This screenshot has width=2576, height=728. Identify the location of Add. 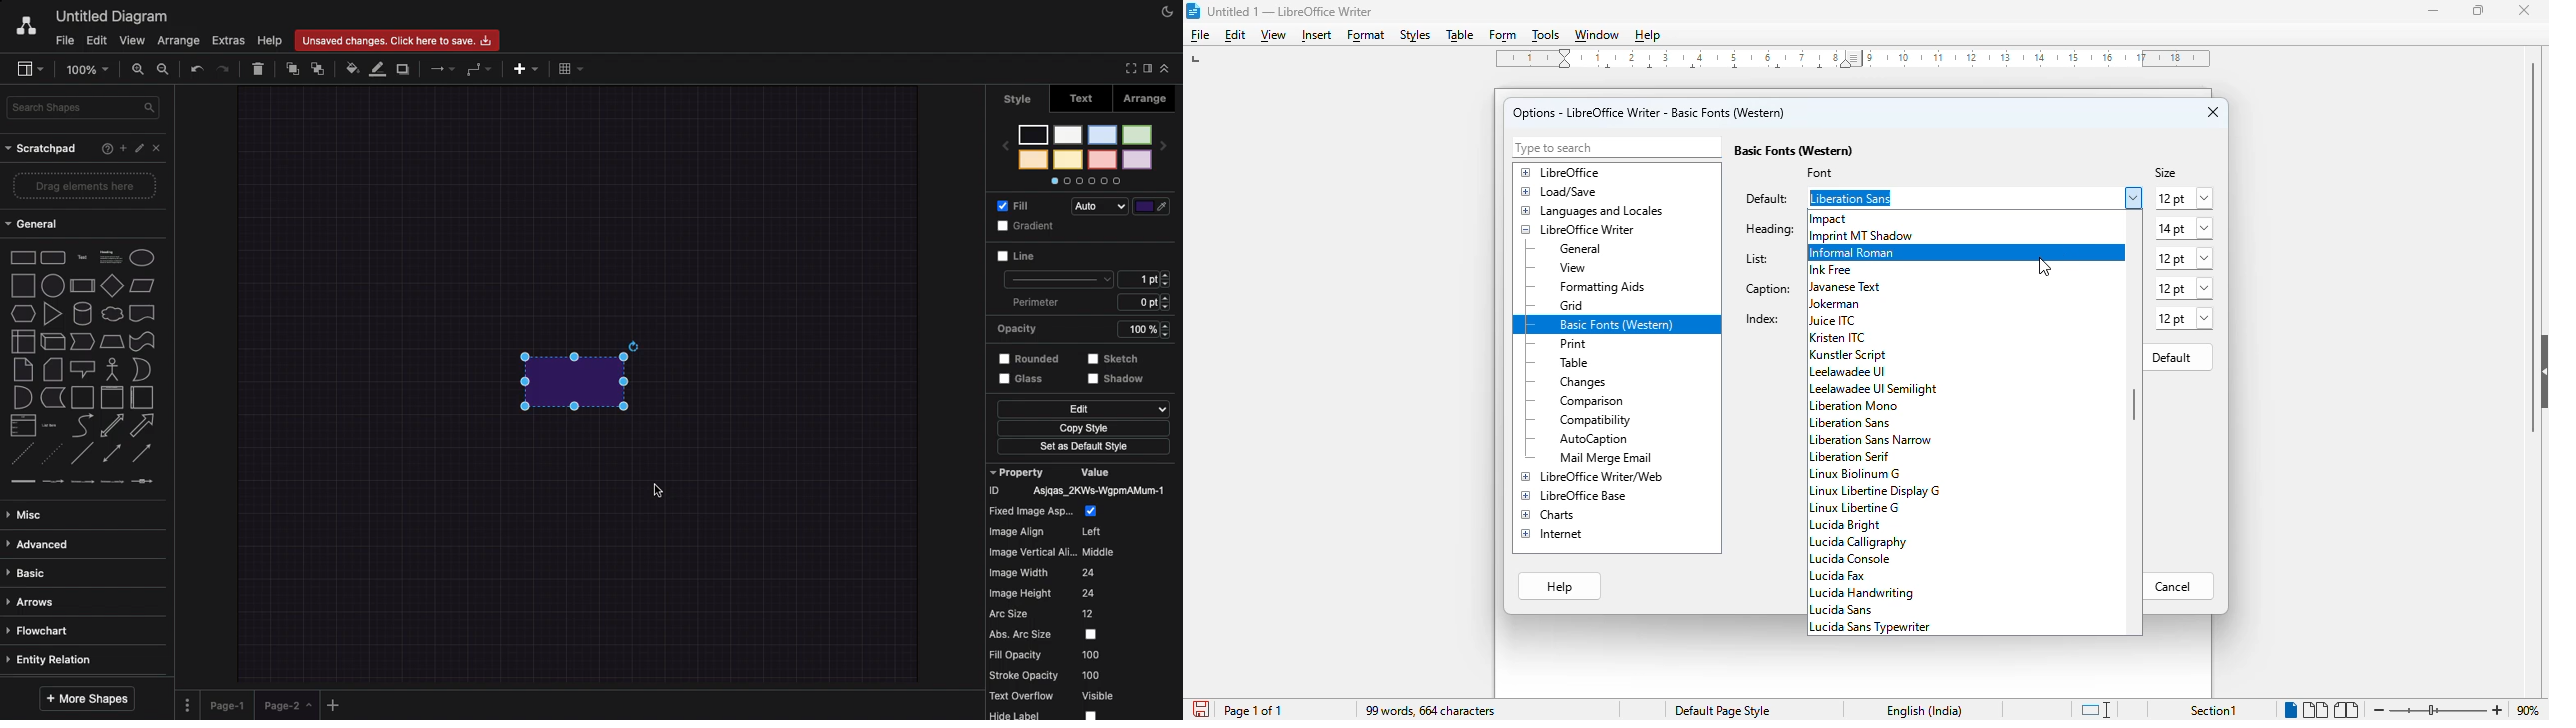
(334, 704).